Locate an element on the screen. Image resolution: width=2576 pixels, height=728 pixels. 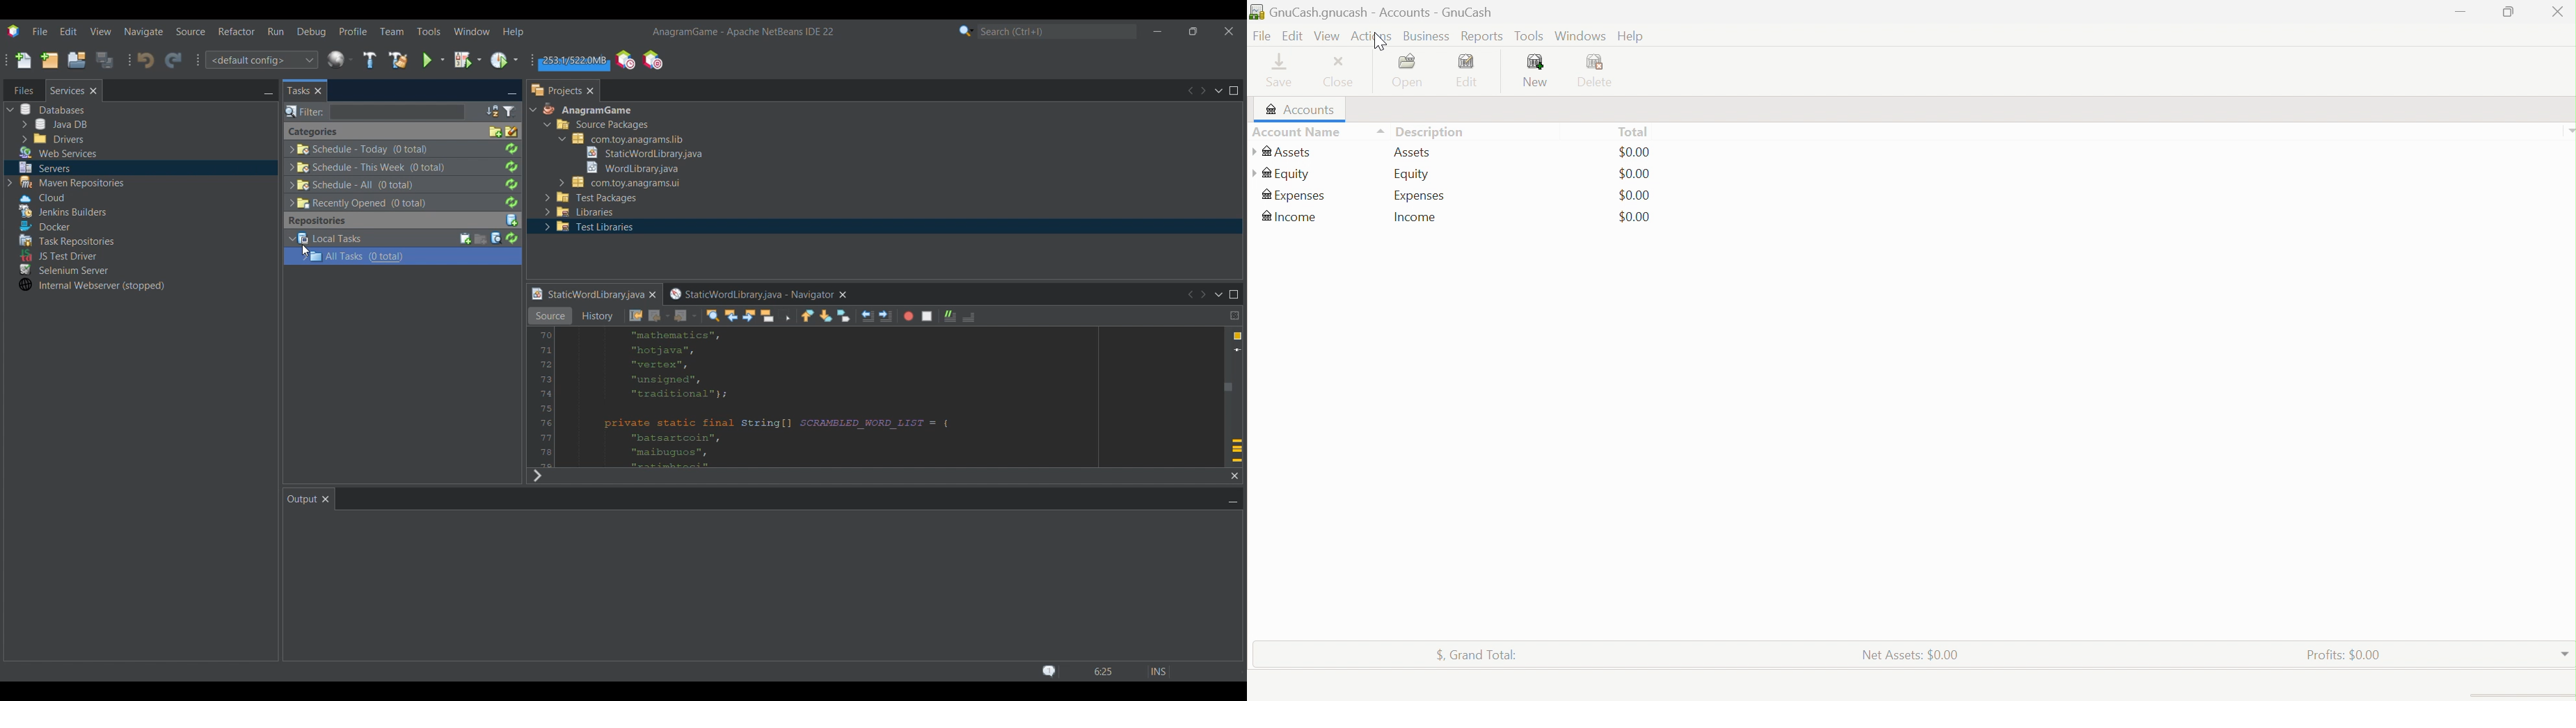
New is located at coordinates (1537, 71).